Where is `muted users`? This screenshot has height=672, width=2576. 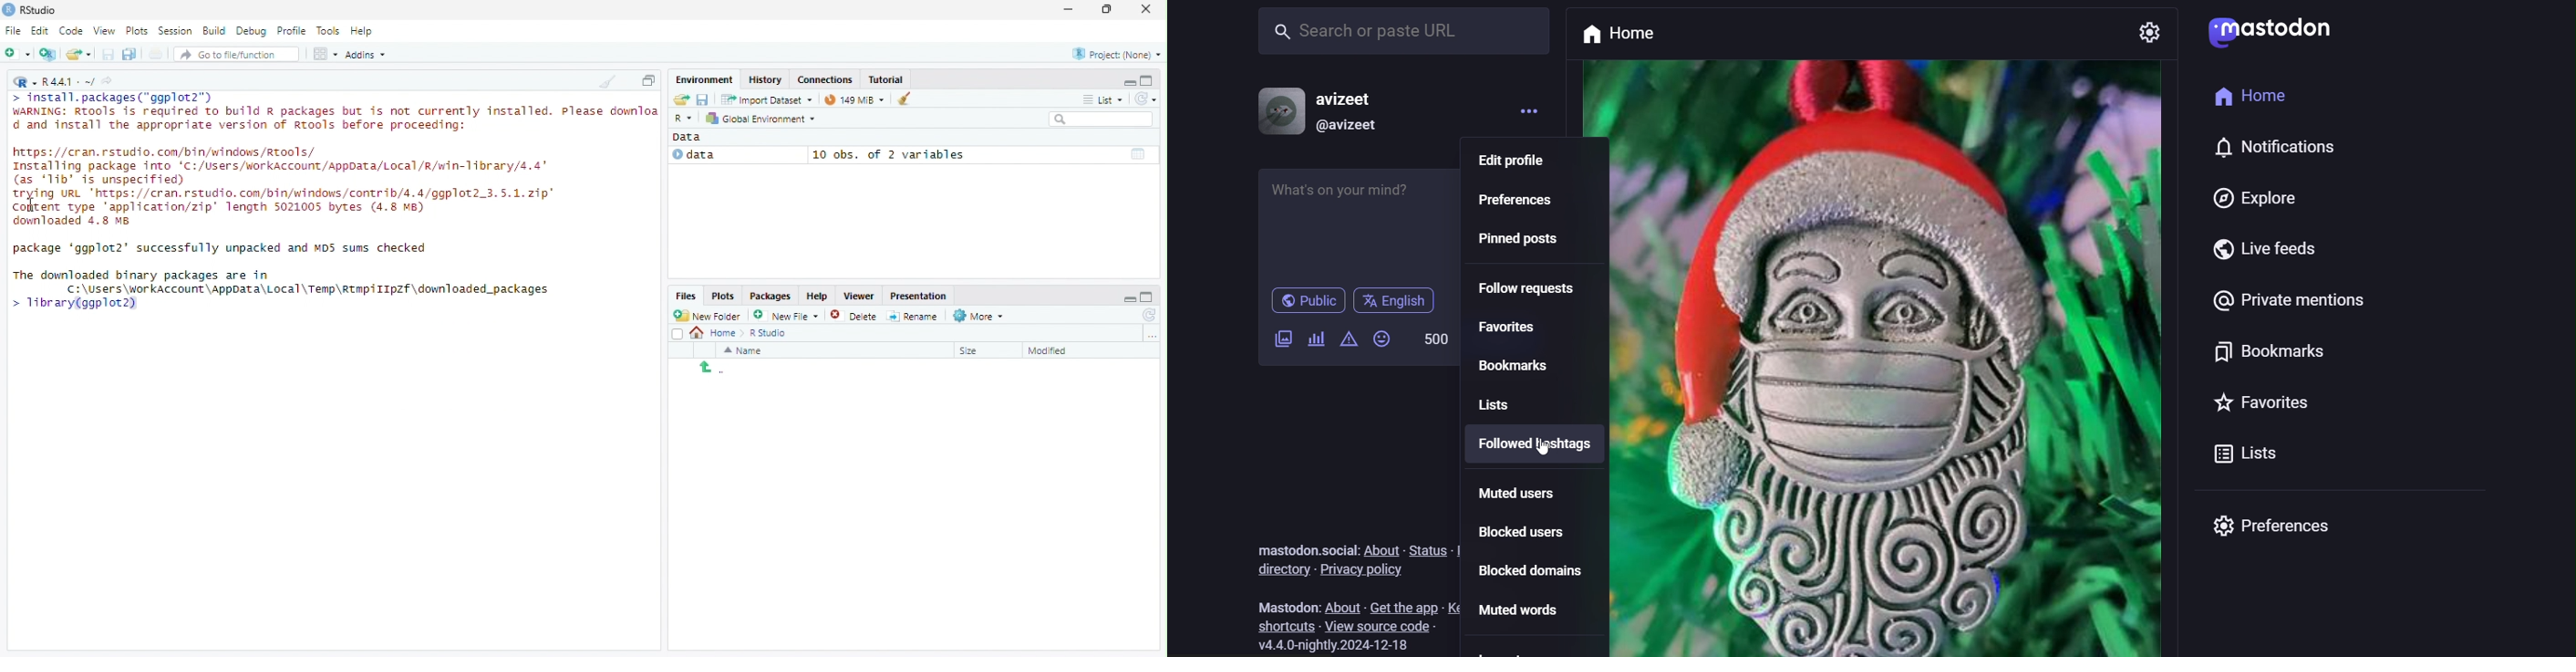 muted users is located at coordinates (1531, 496).